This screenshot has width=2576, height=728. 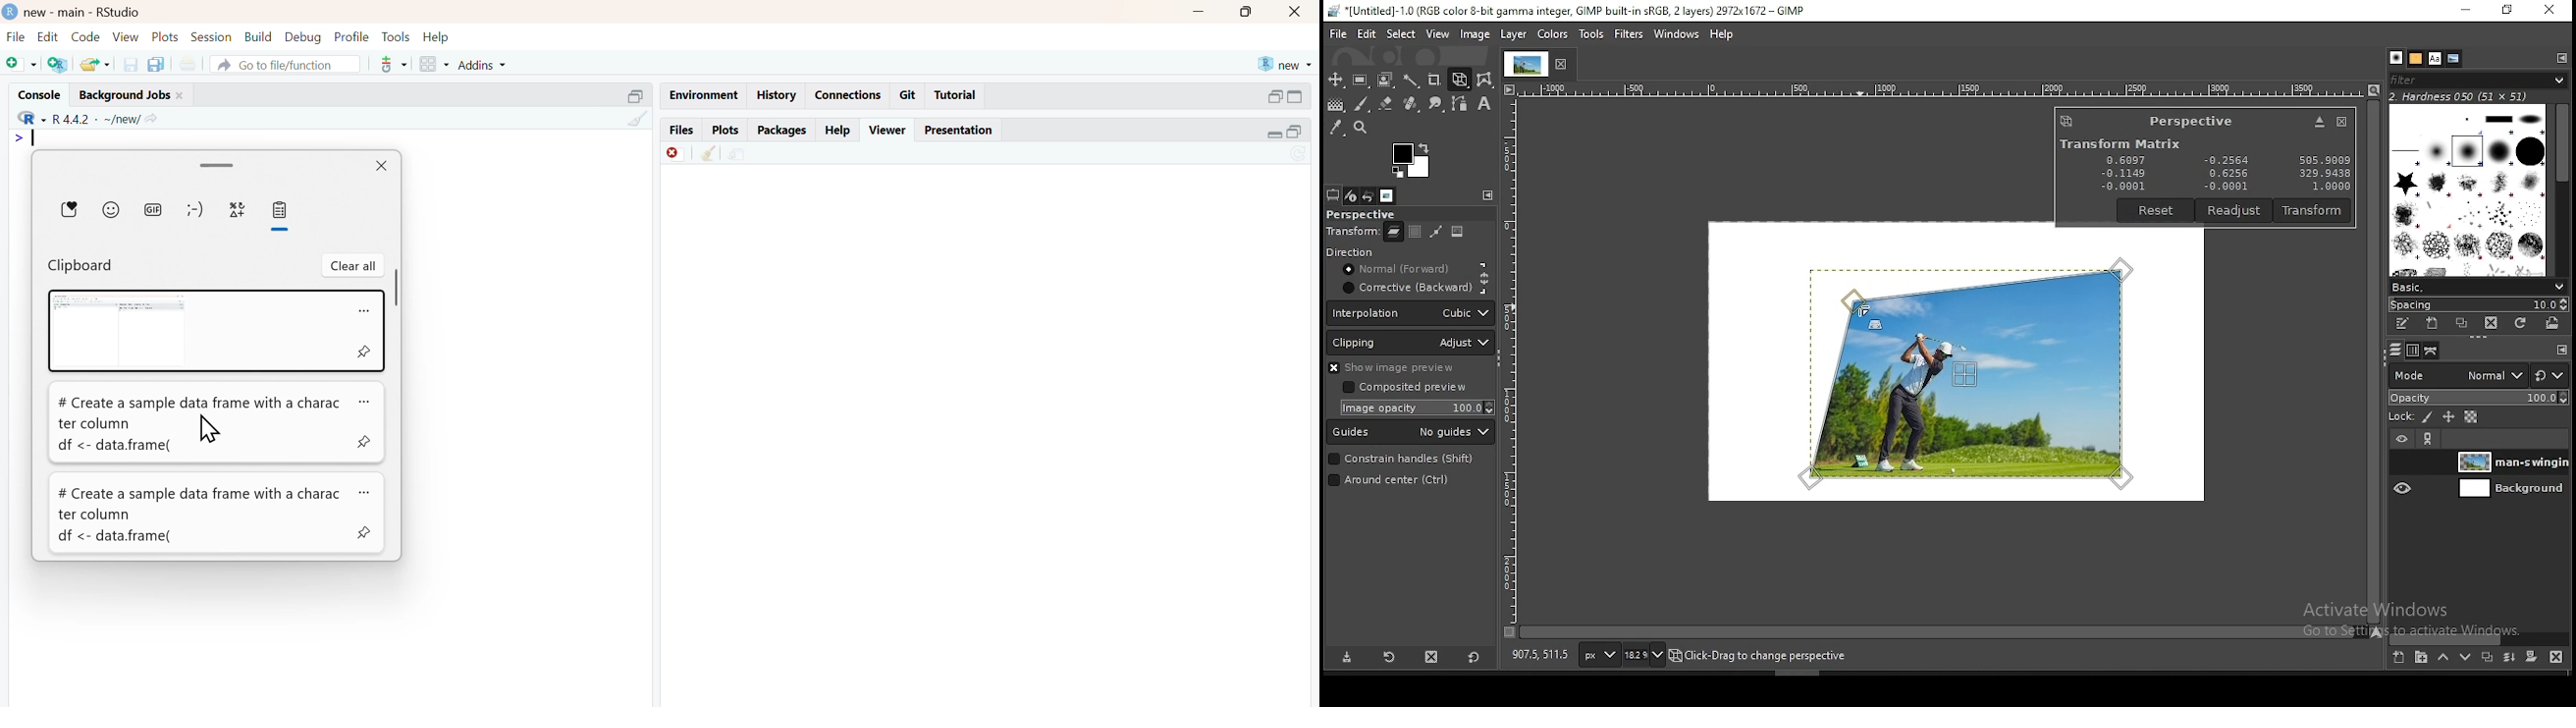 What do you see at coordinates (85, 36) in the screenshot?
I see `code` at bounding box center [85, 36].